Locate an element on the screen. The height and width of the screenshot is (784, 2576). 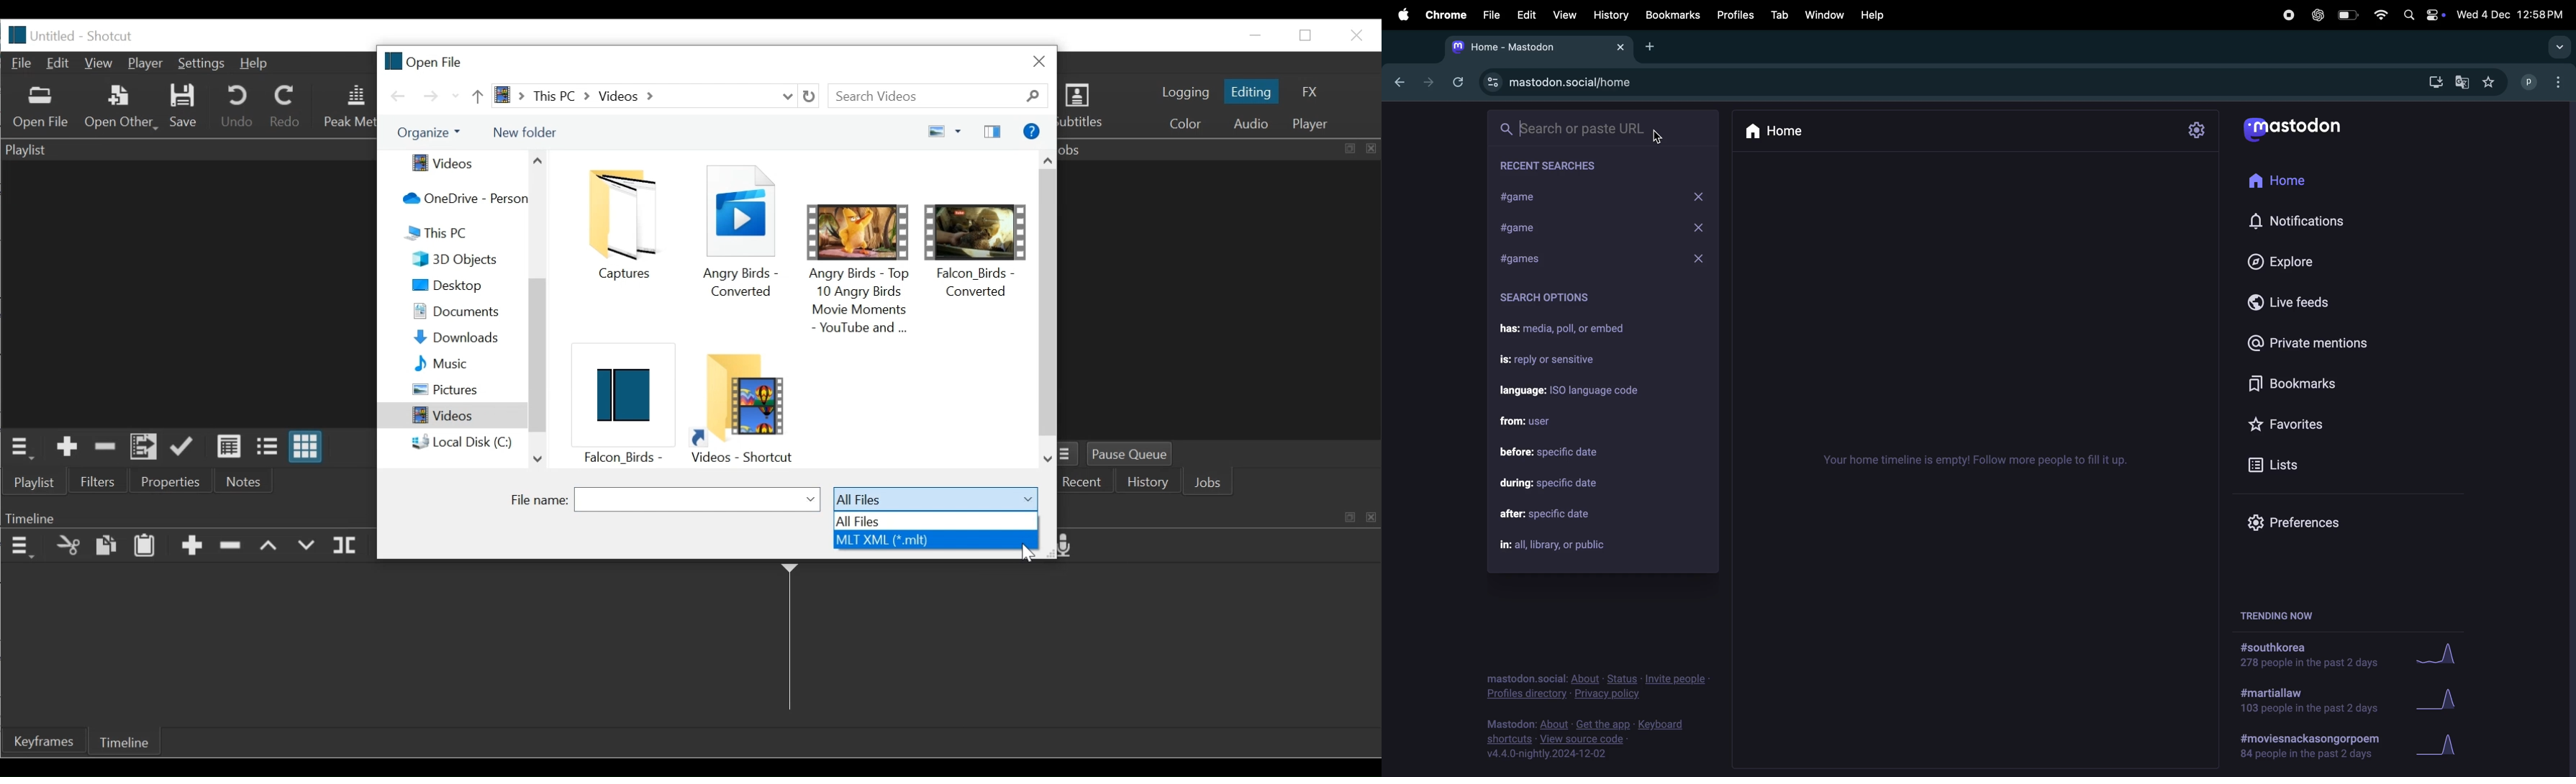
mastodon is located at coordinates (2294, 129).